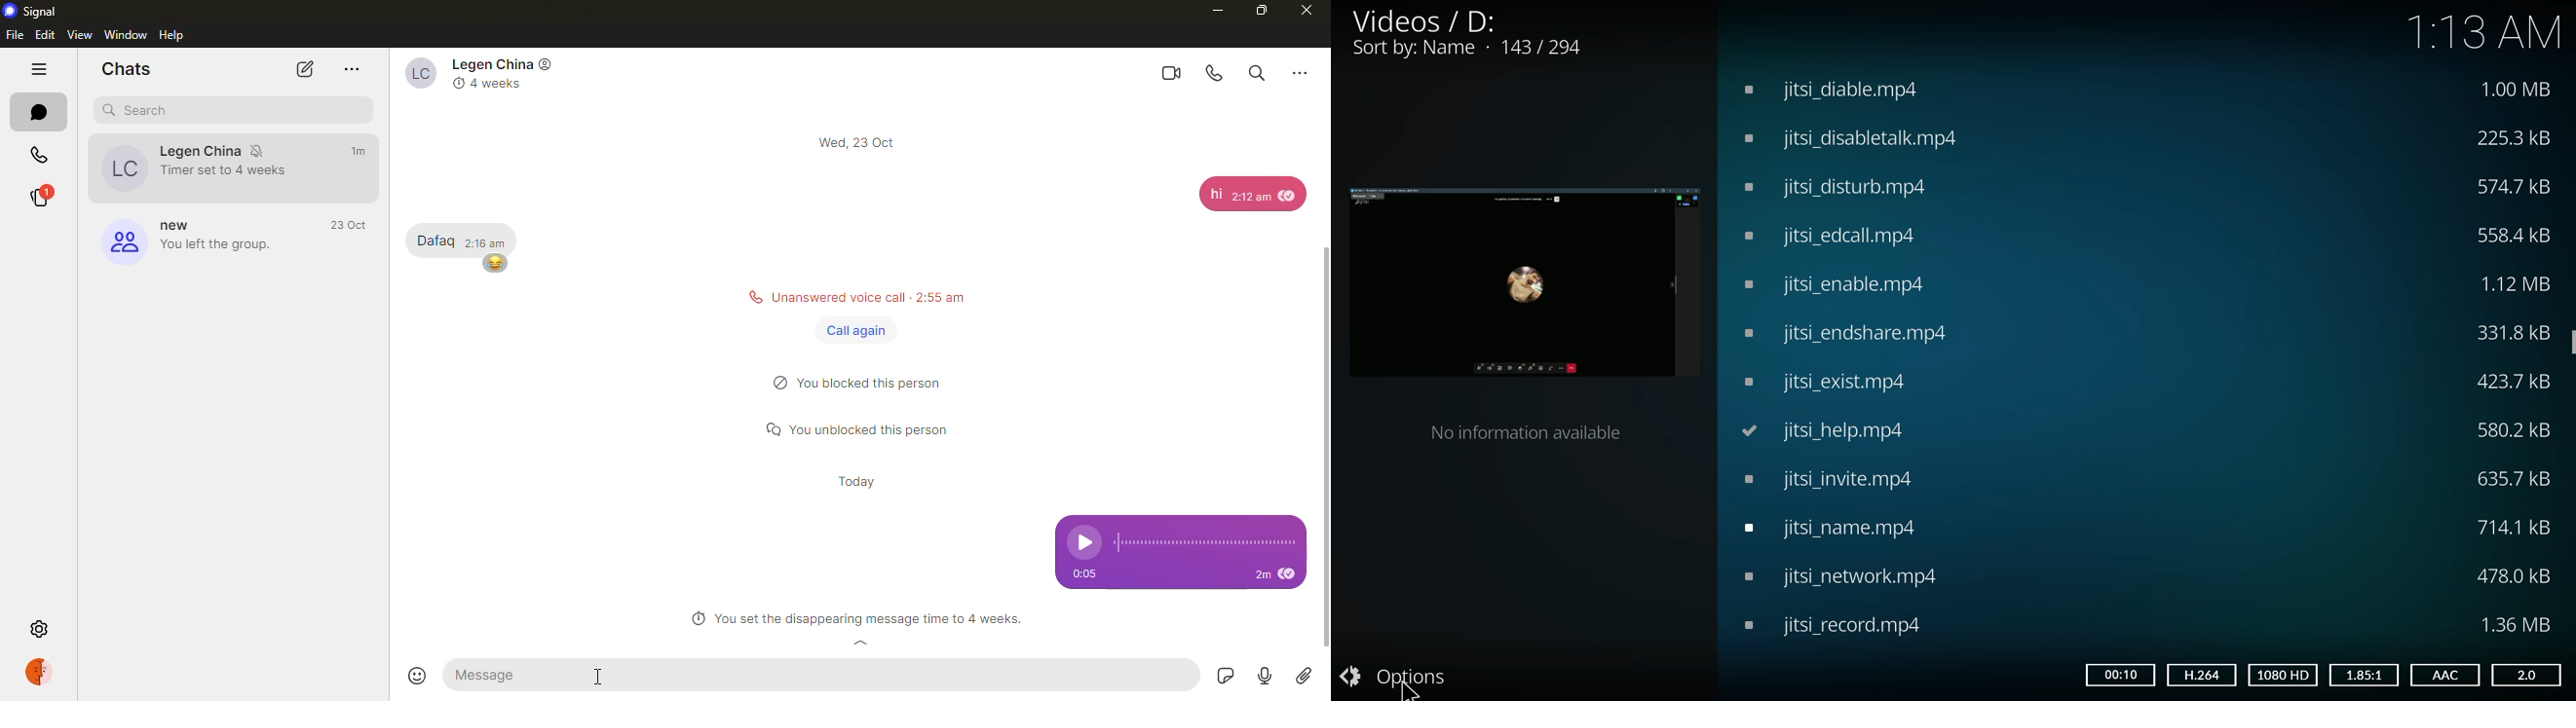  Describe the element at coordinates (1290, 575) in the screenshot. I see `seen` at that location.